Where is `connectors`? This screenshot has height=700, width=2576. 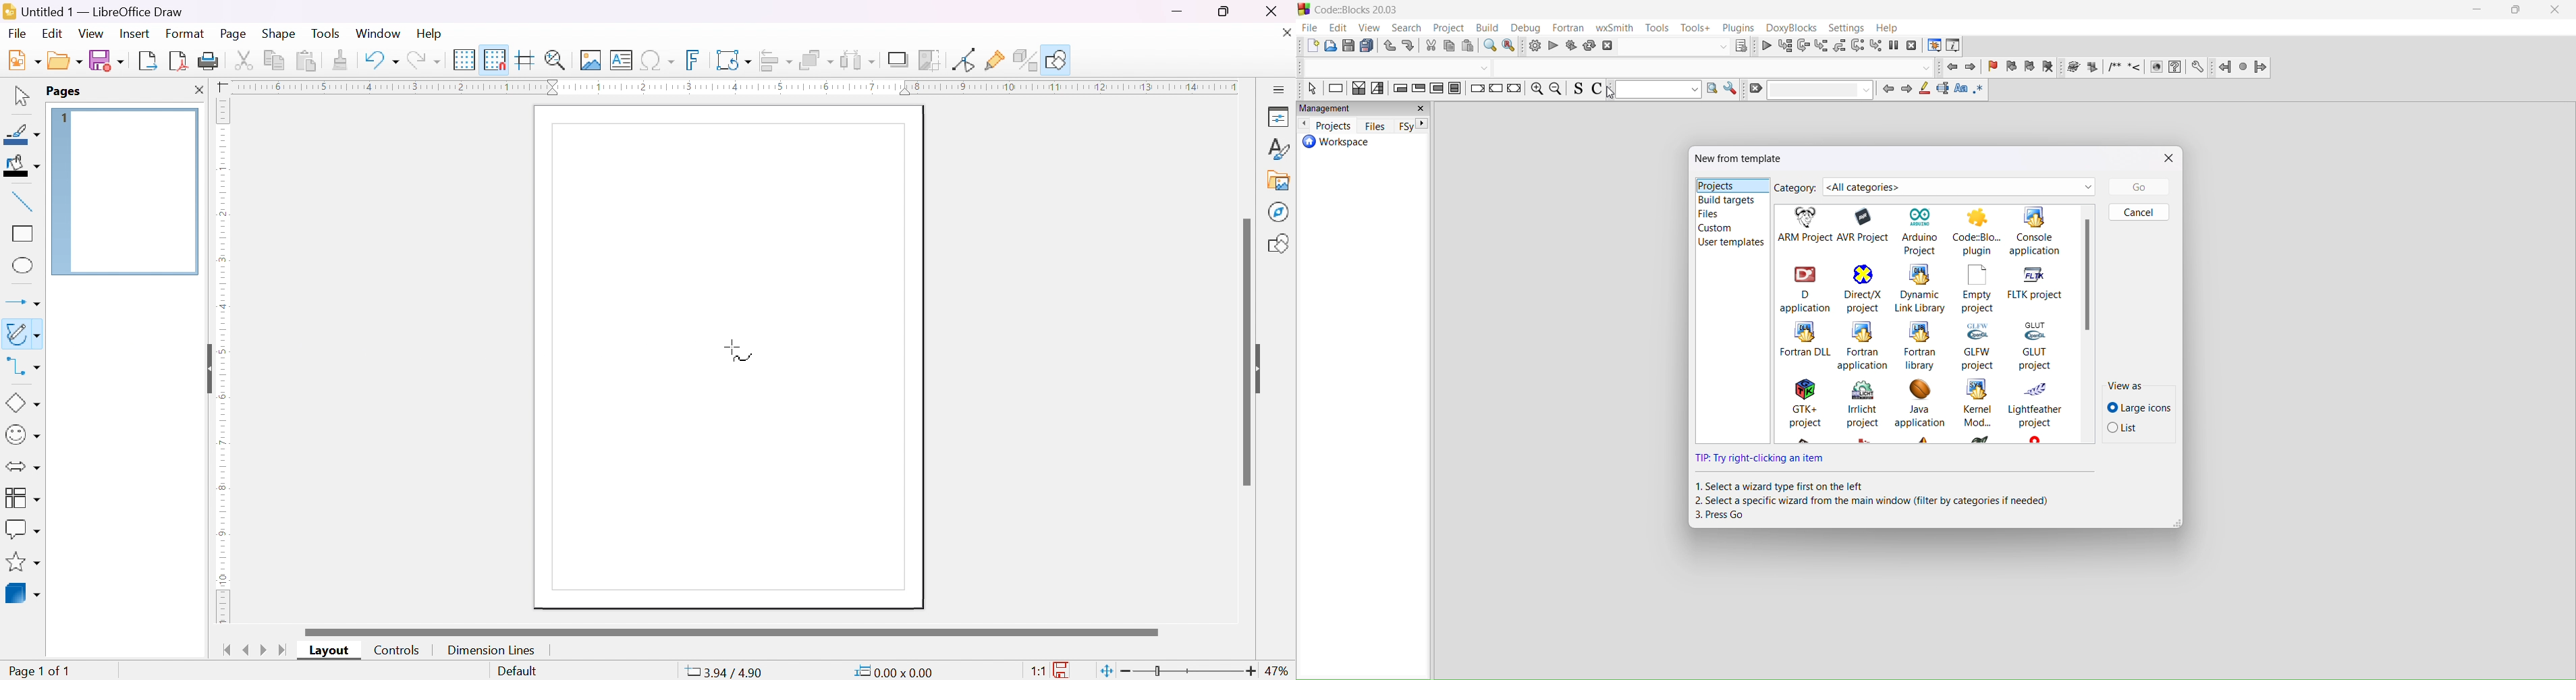
connectors is located at coordinates (20, 367).